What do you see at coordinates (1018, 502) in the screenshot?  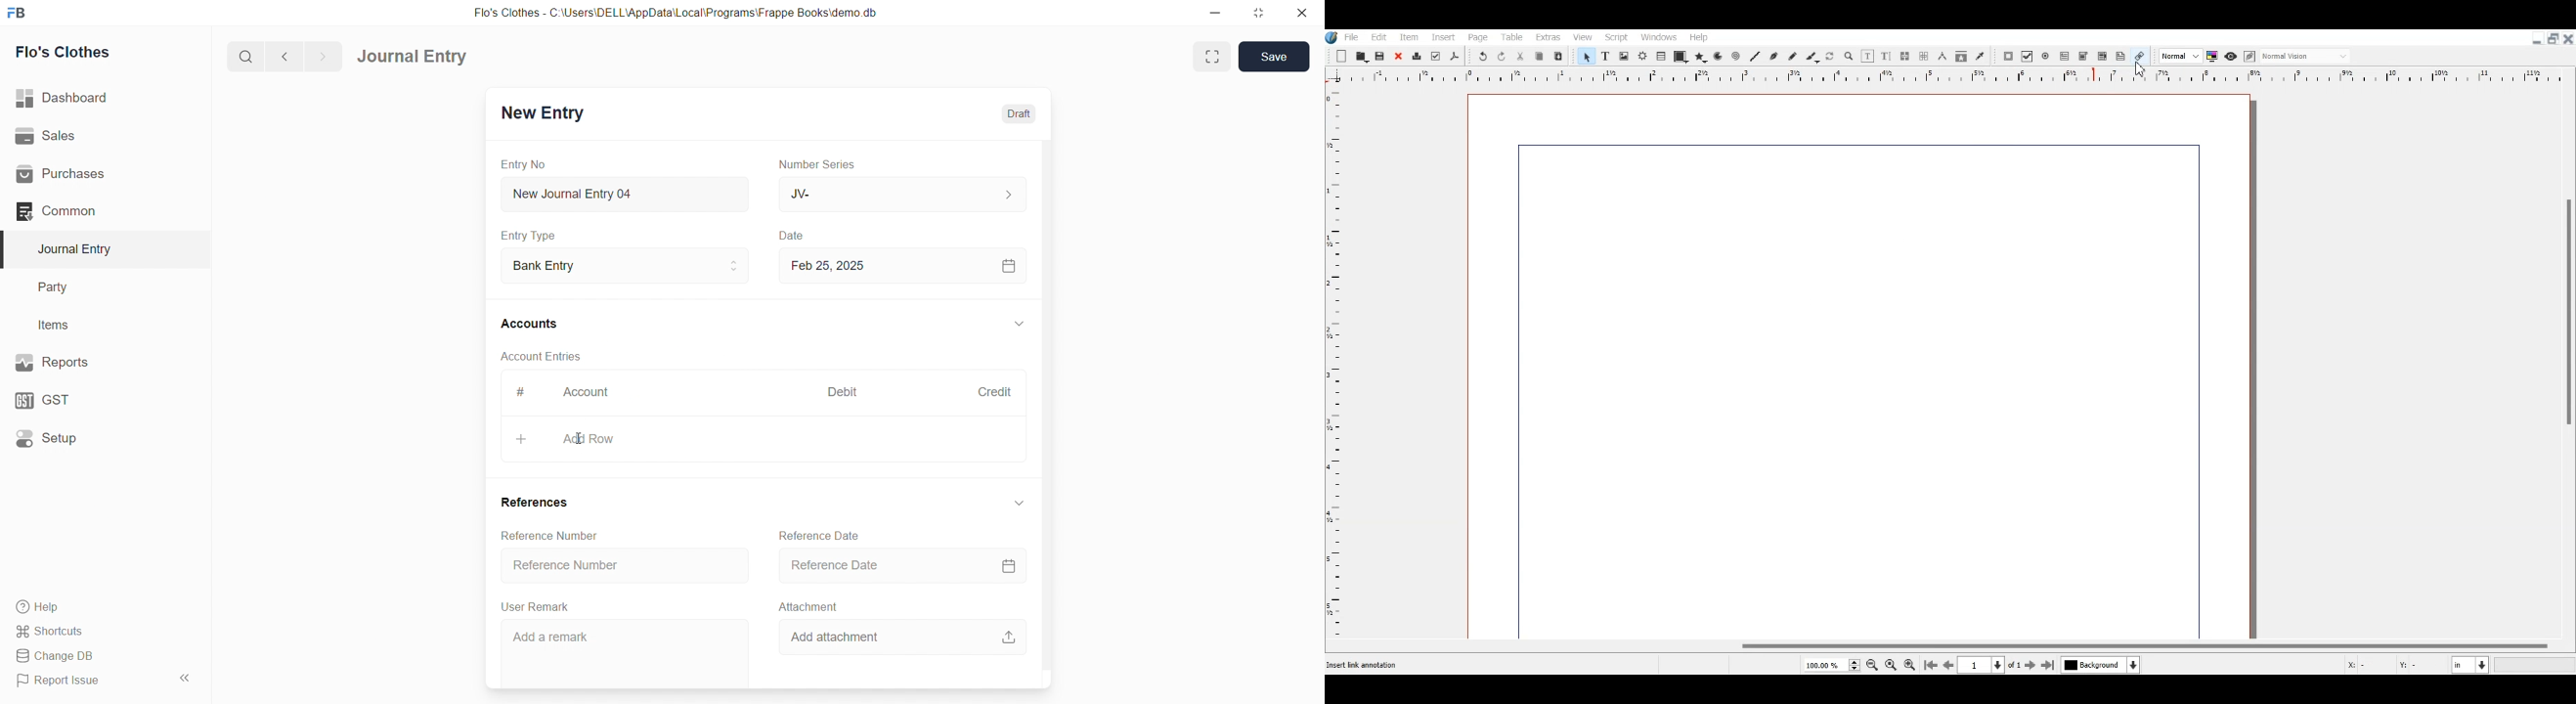 I see `Expand/collapse` at bounding box center [1018, 502].